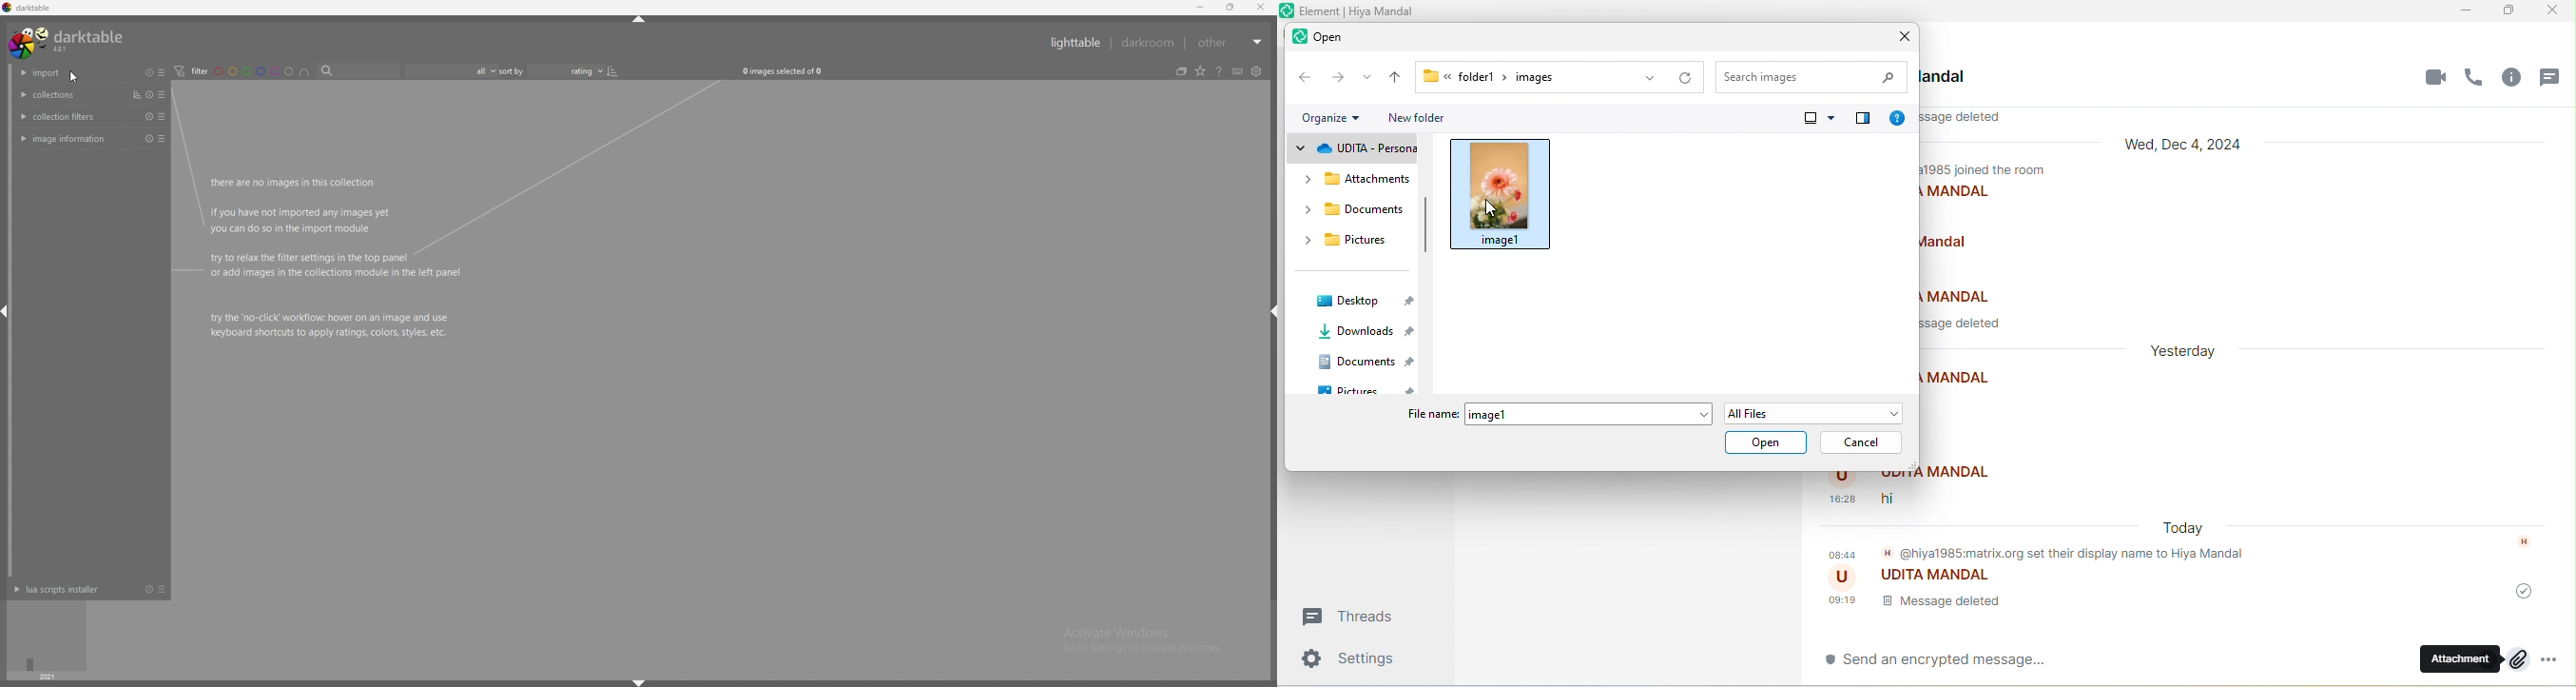 The height and width of the screenshot is (700, 2576). Describe the element at coordinates (150, 95) in the screenshot. I see `reset` at that location.